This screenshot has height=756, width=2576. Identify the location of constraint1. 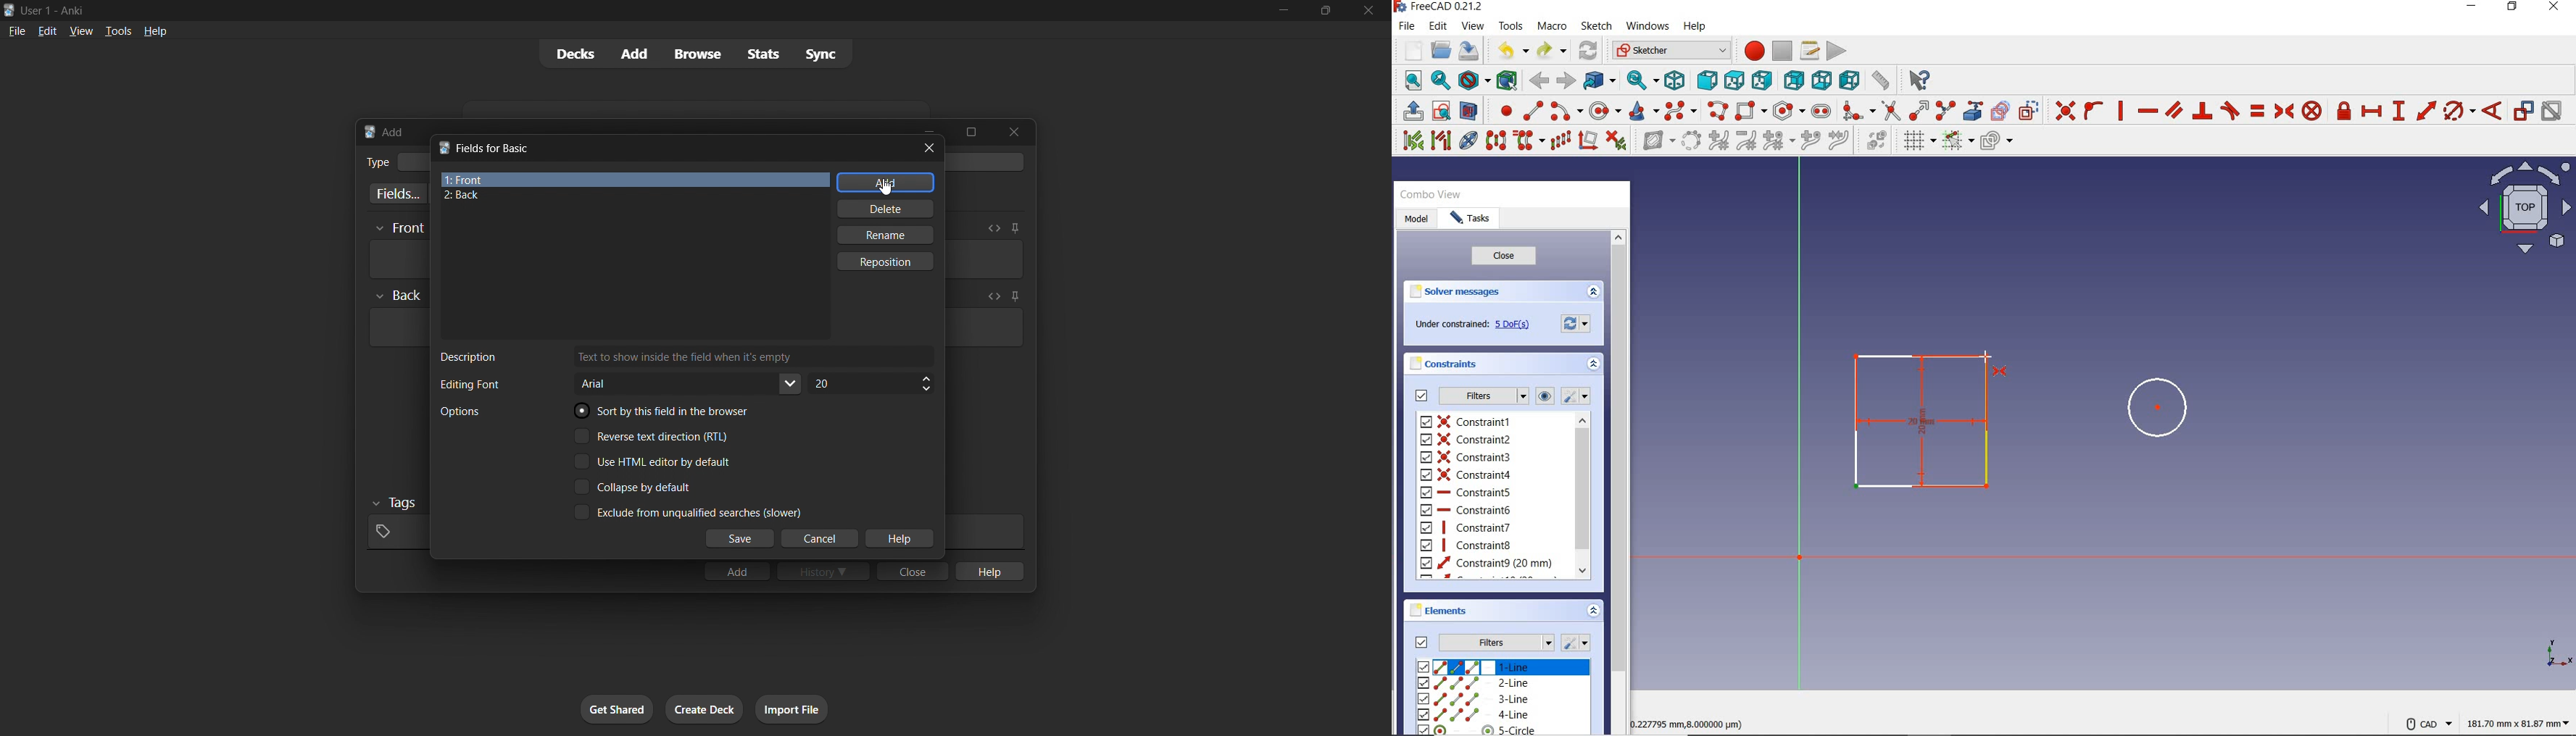
(1469, 421).